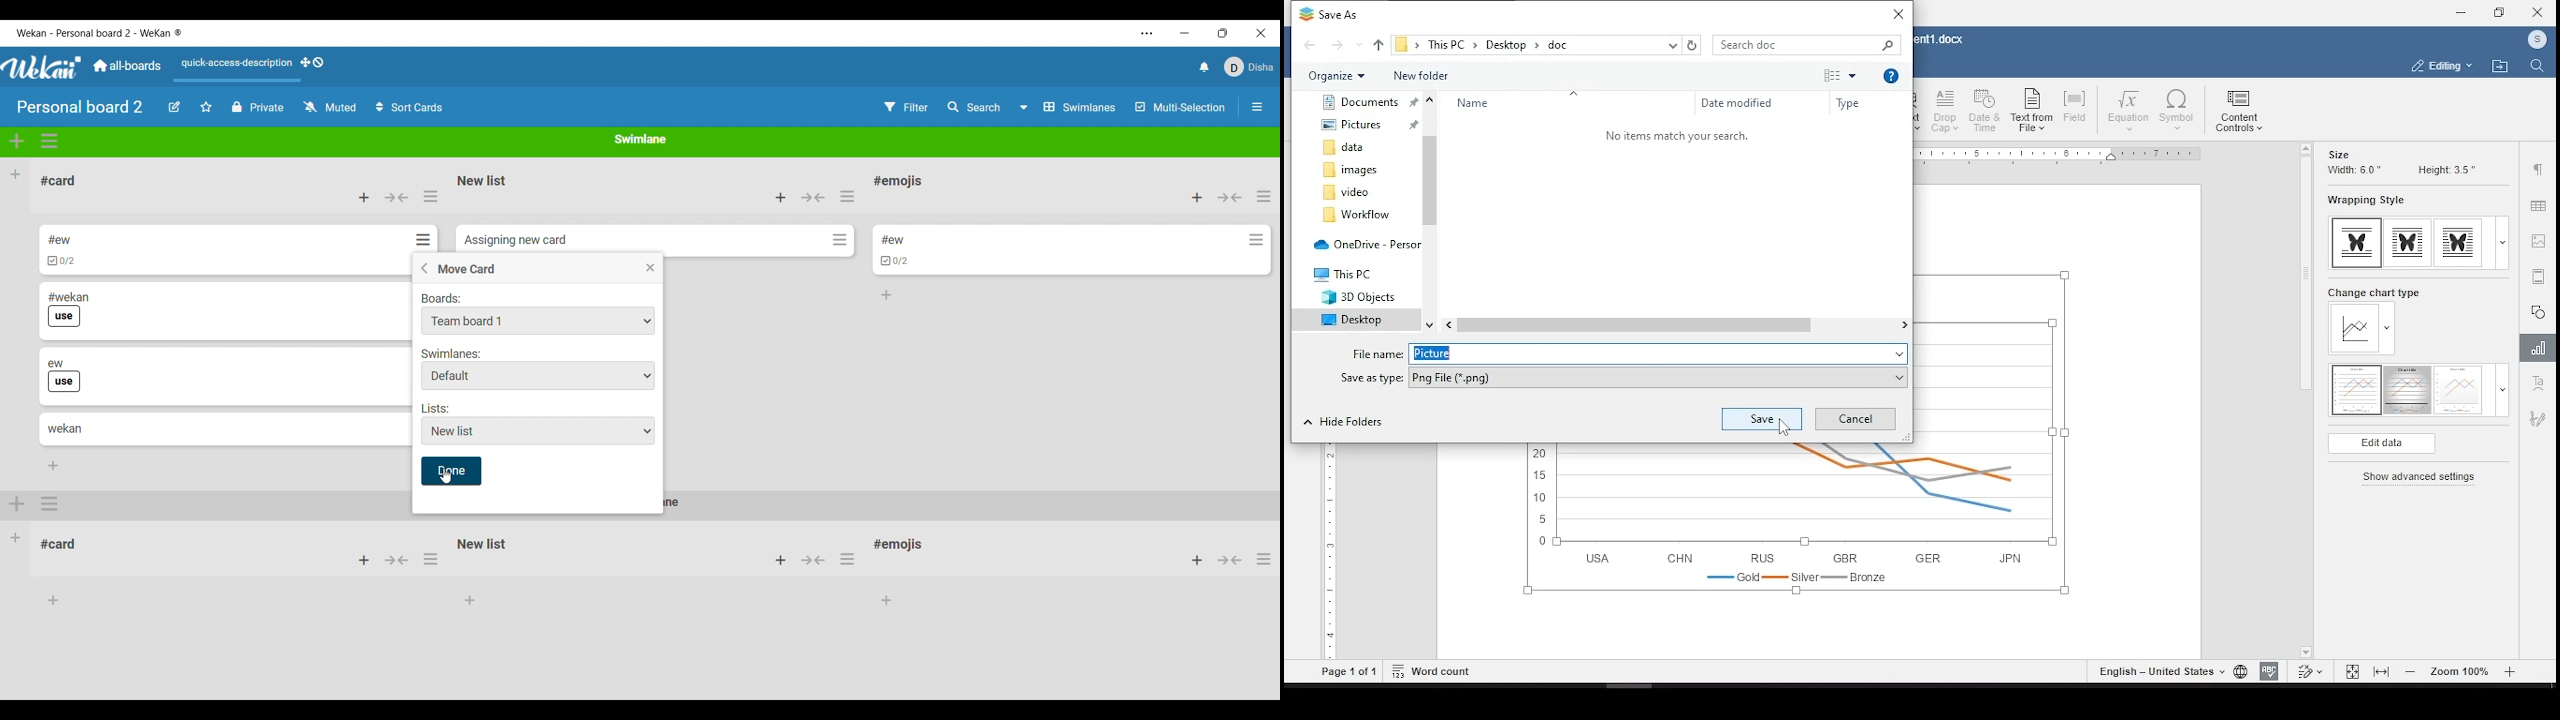  I want to click on save as type, so click(1624, 378).